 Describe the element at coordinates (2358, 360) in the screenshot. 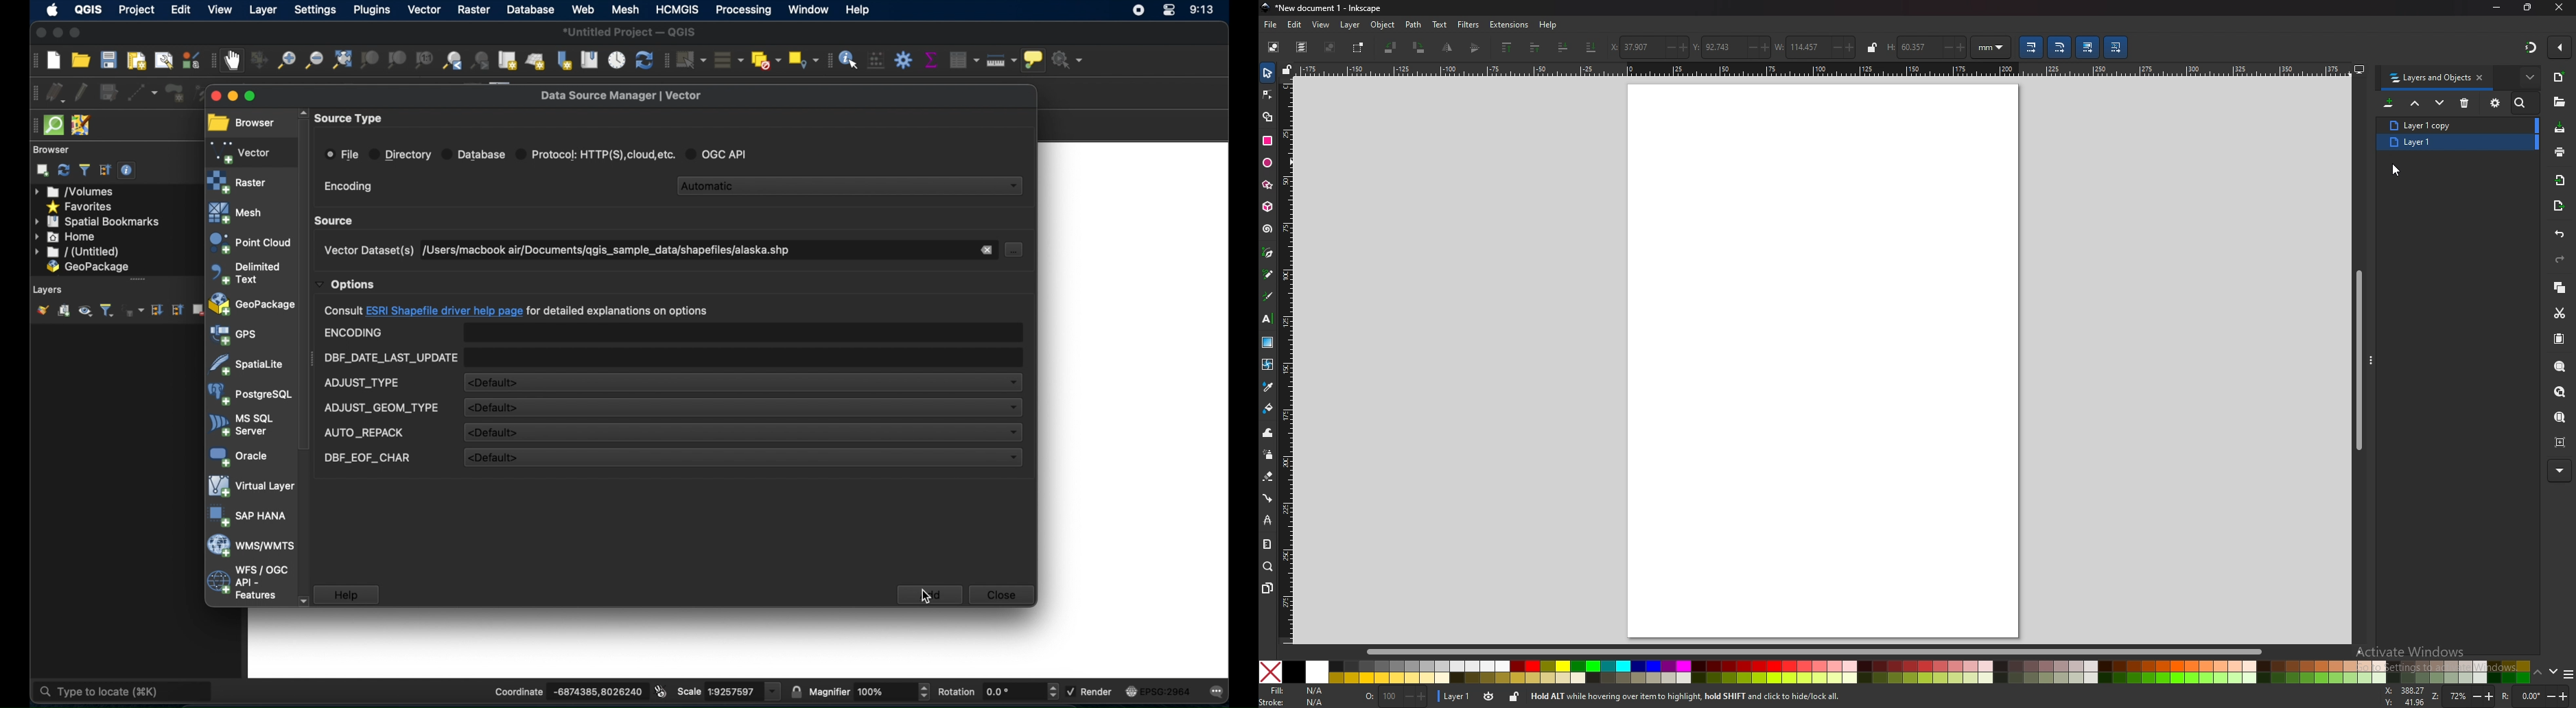

I see `scroll bar` at that location.